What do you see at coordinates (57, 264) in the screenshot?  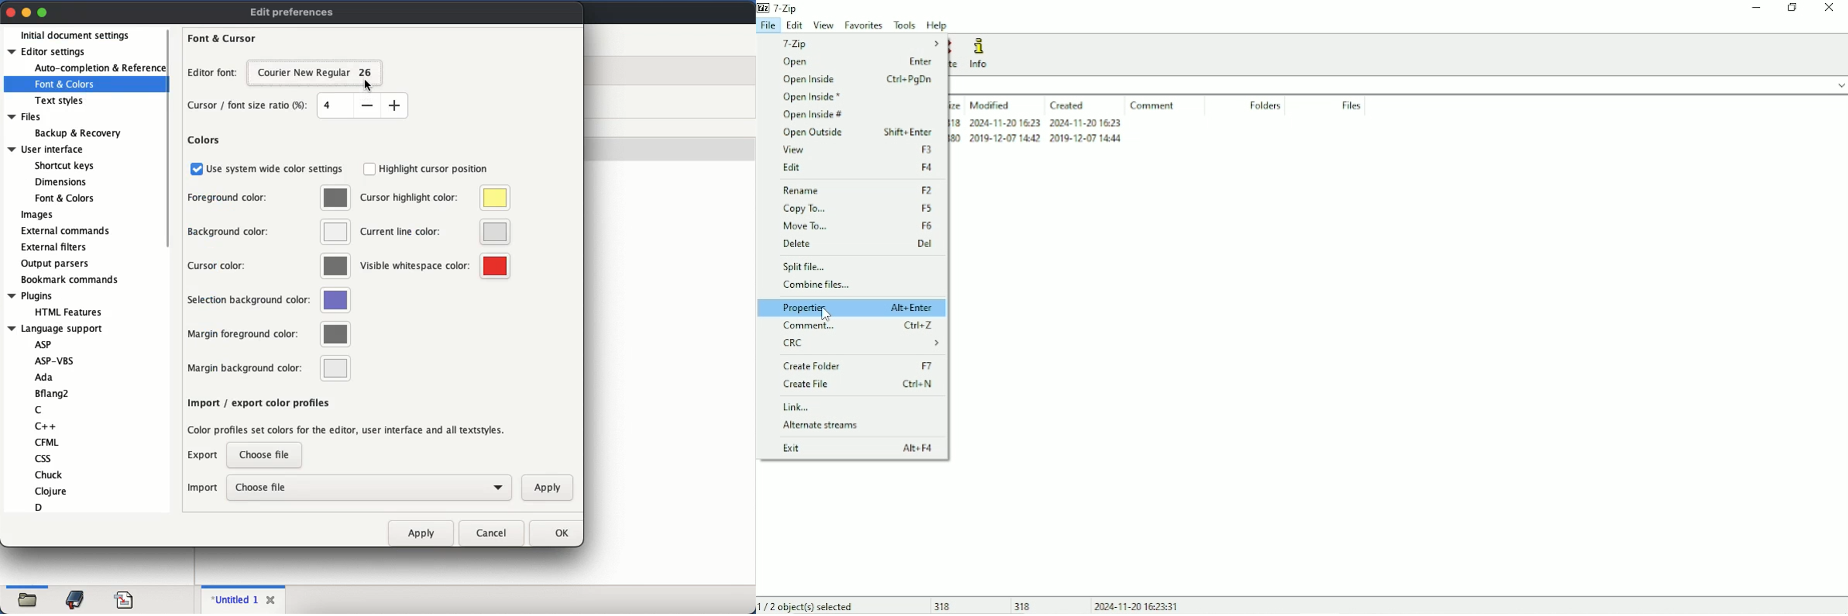 I see `output parsers` at bounding box center [57, 264].